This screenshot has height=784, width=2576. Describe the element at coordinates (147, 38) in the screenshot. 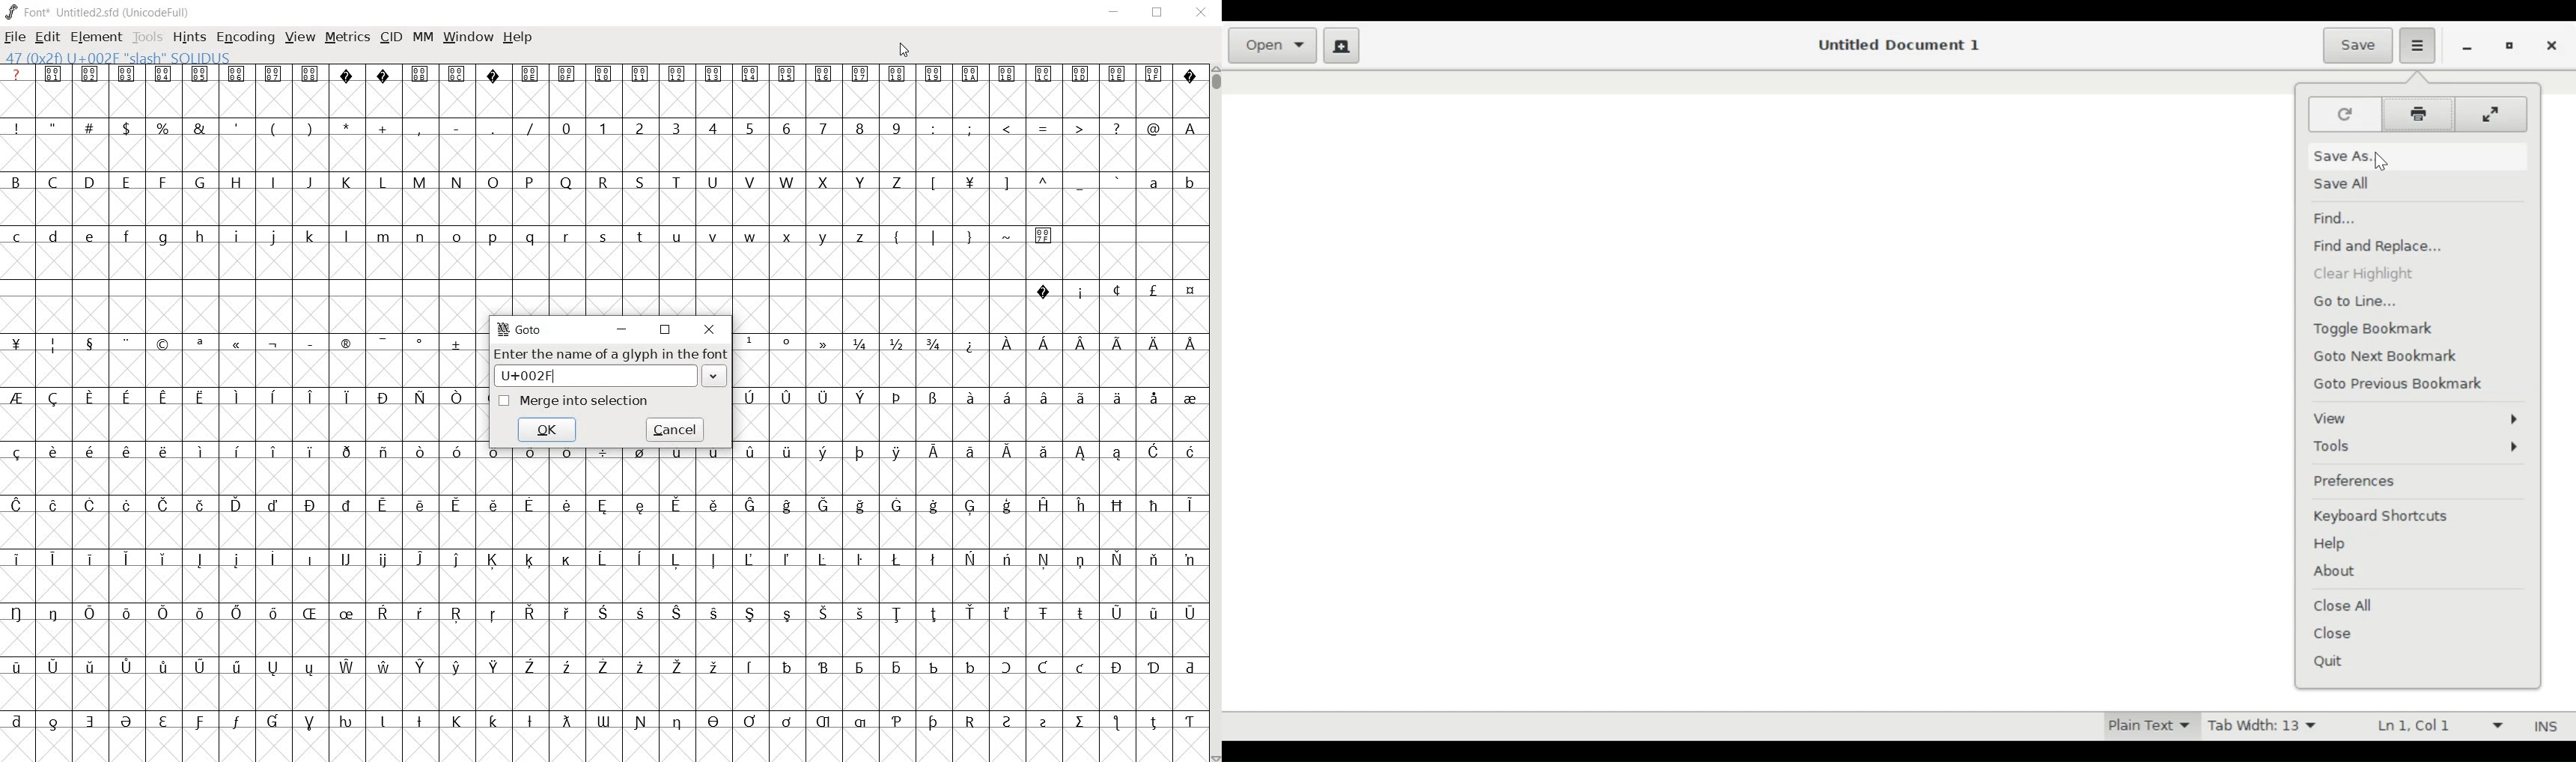

I see `TOOLS` at that location.